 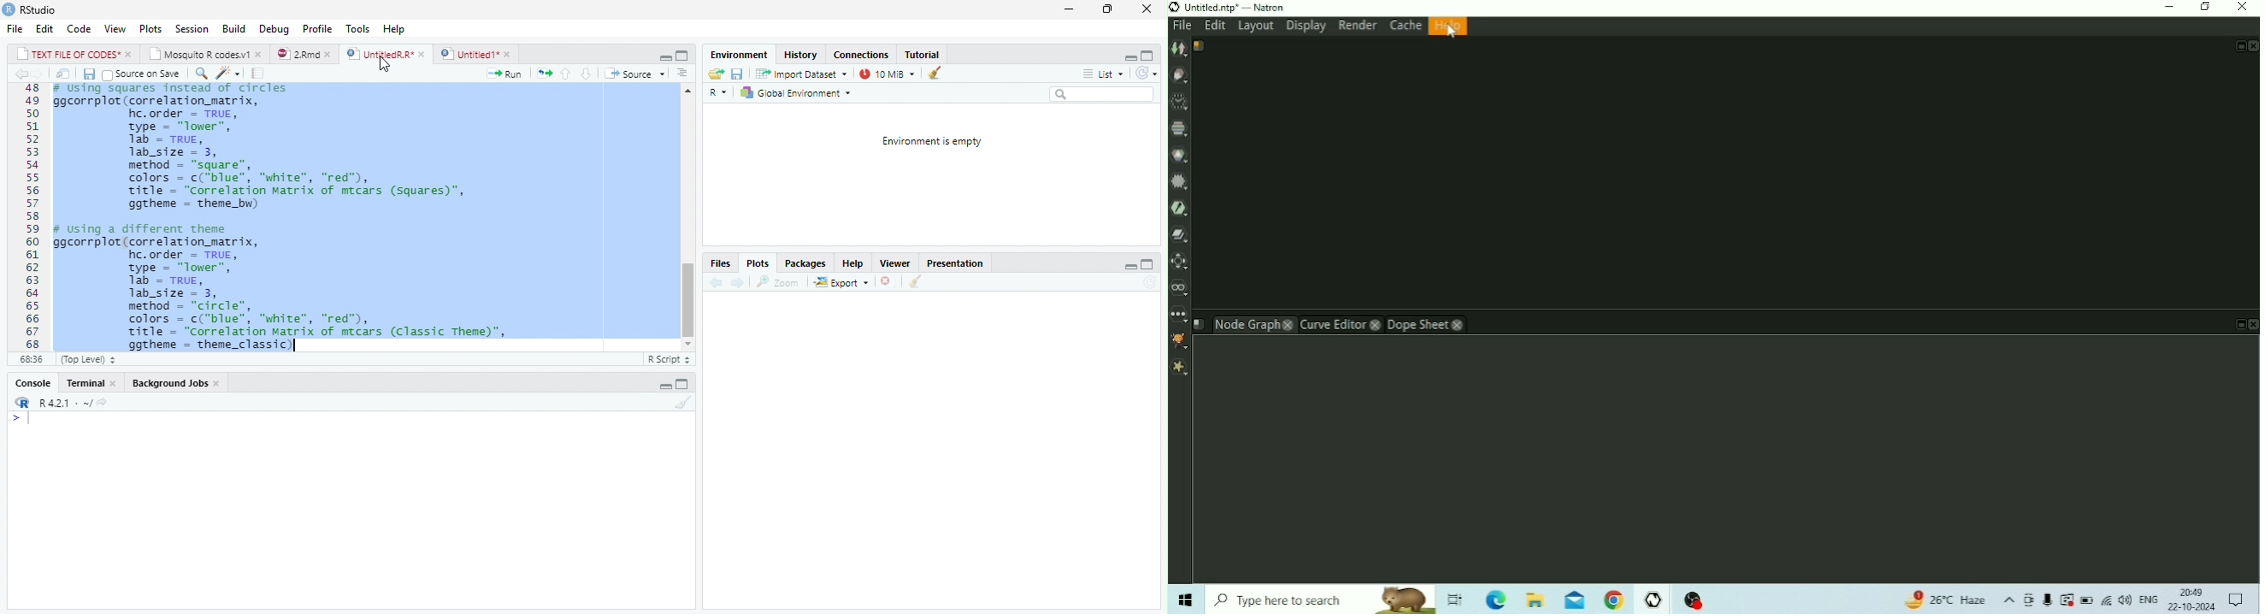 I want to click on hide console, so click(x=1151, y=56).